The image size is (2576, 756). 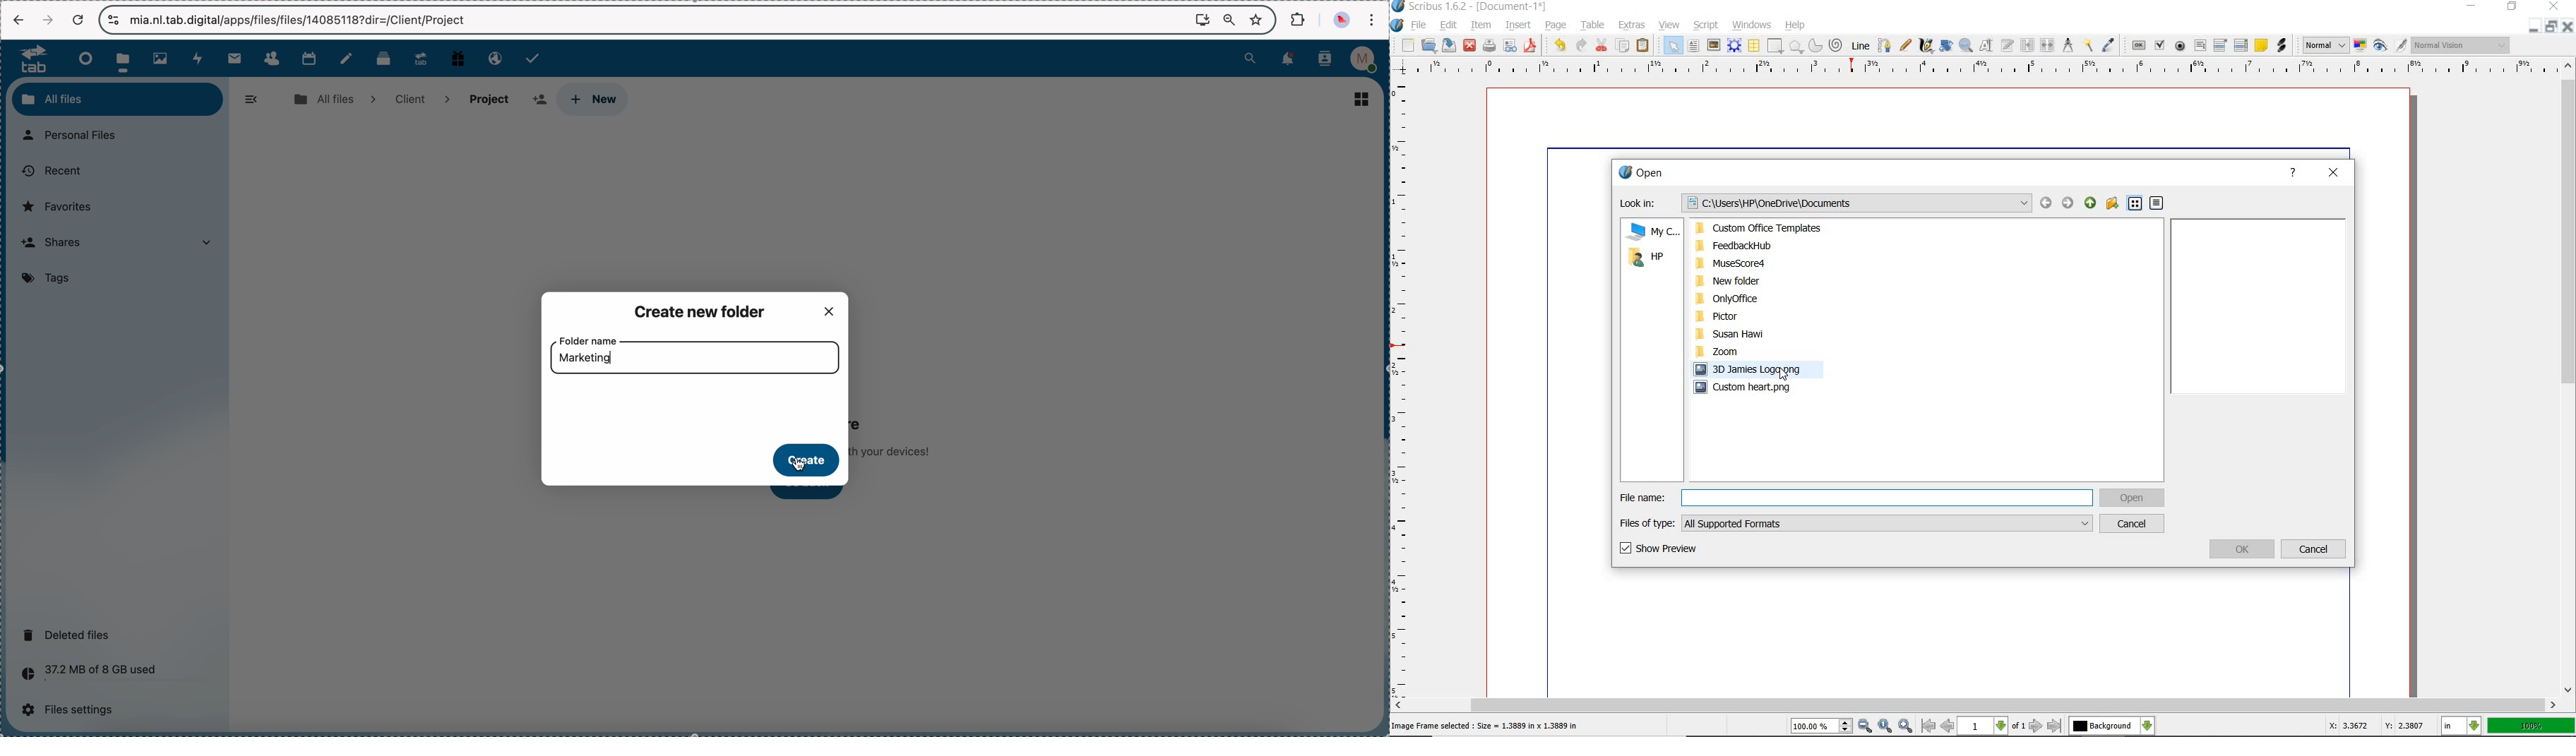 I want to click on pdf combo box, so click(x=2221, y=45).